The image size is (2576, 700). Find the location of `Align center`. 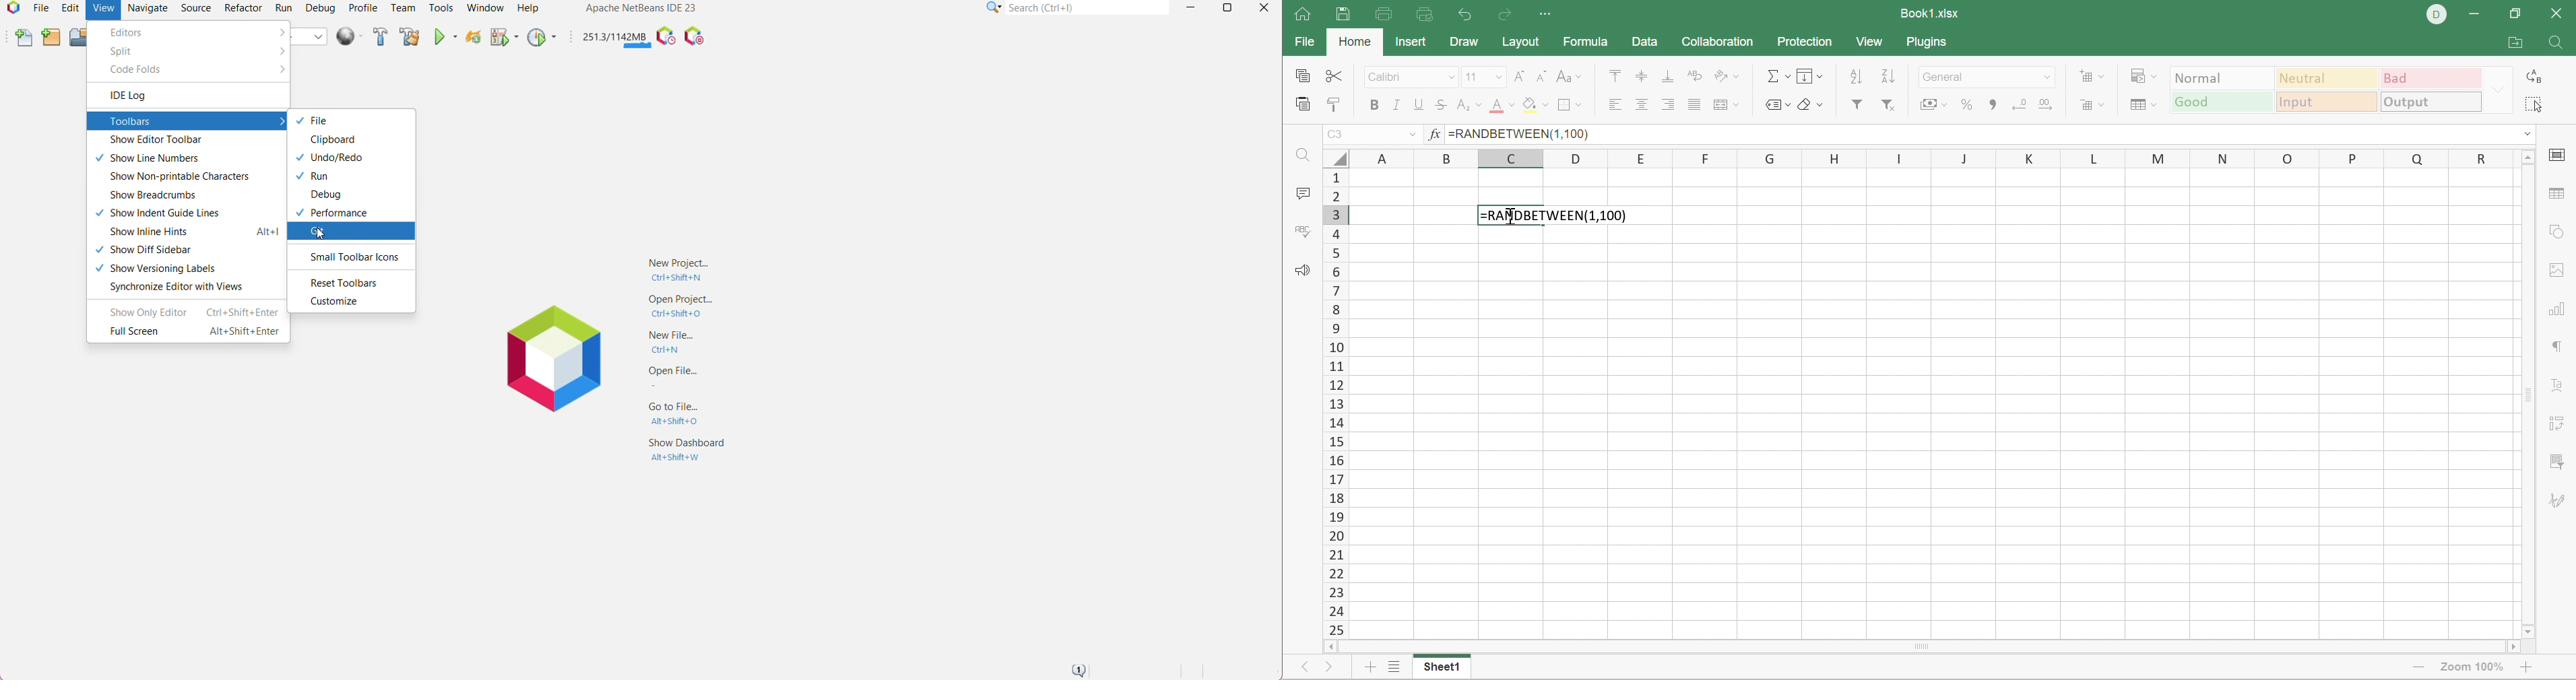

Align center is located at coordinates (1643, 104).